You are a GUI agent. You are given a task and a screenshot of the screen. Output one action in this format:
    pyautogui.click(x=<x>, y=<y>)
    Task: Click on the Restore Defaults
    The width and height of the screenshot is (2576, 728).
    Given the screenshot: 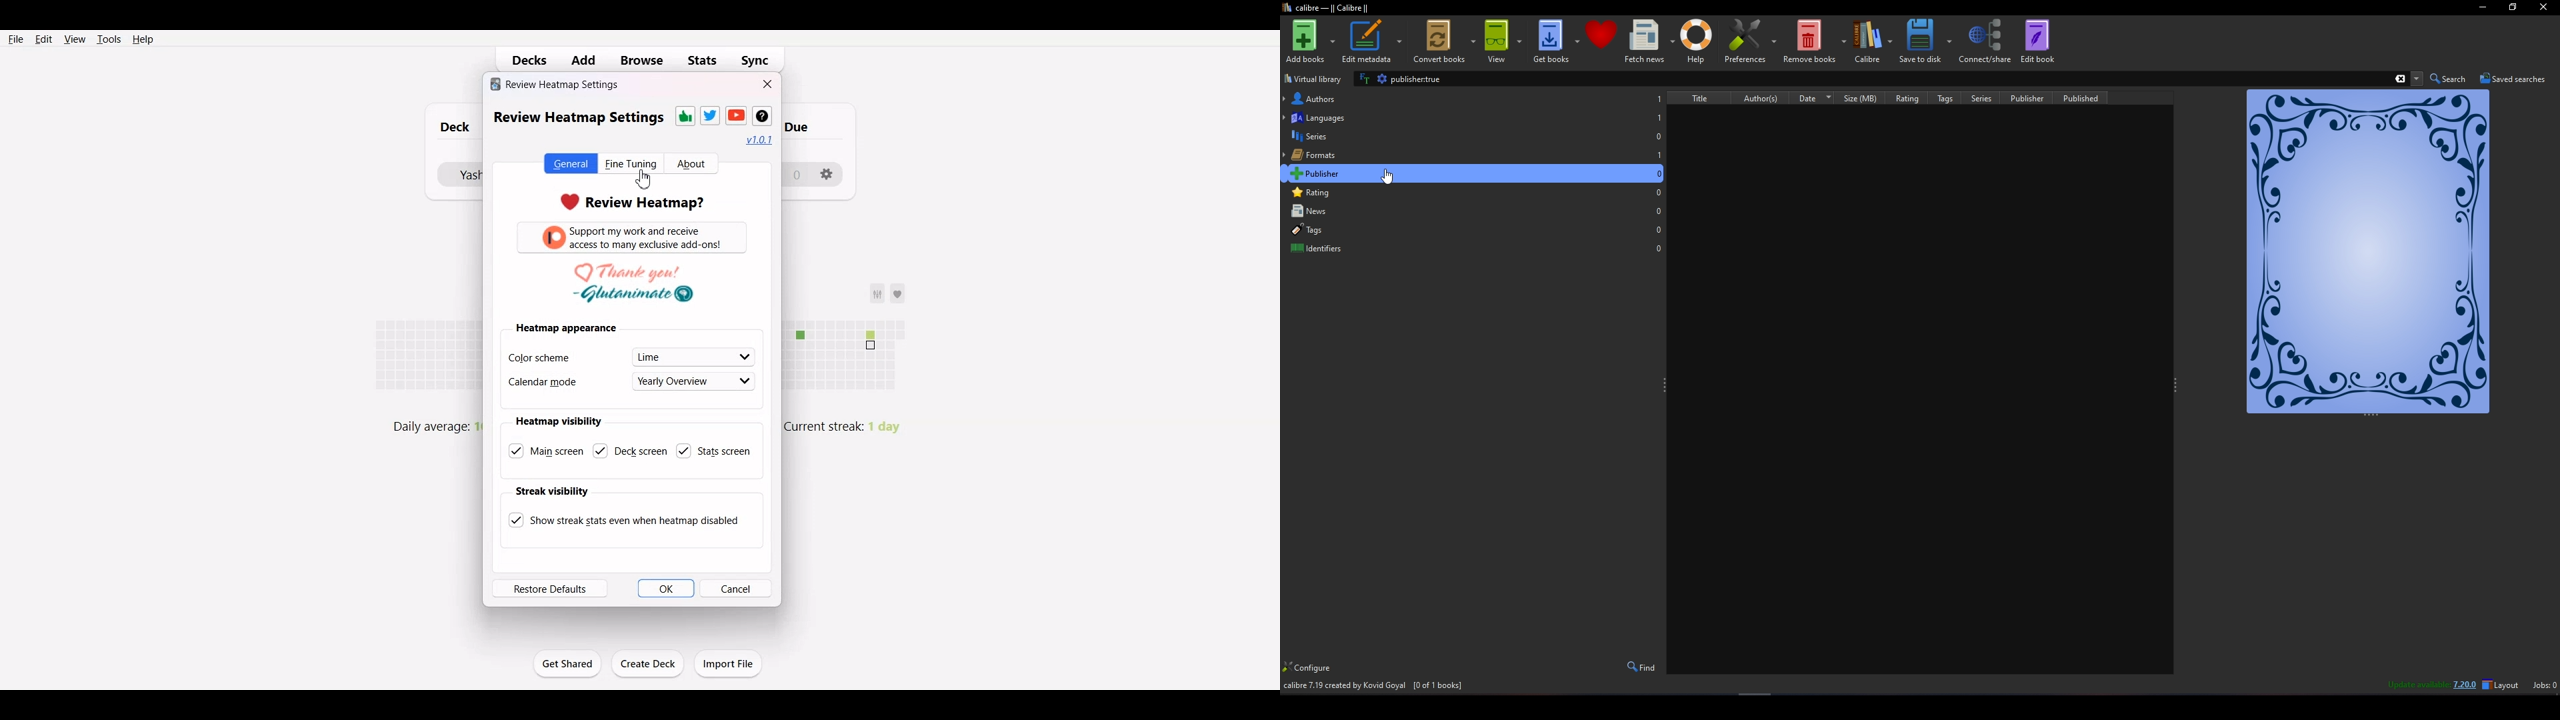 What is the action you would take?
    pyautogui.click(x=550, y=588)
    